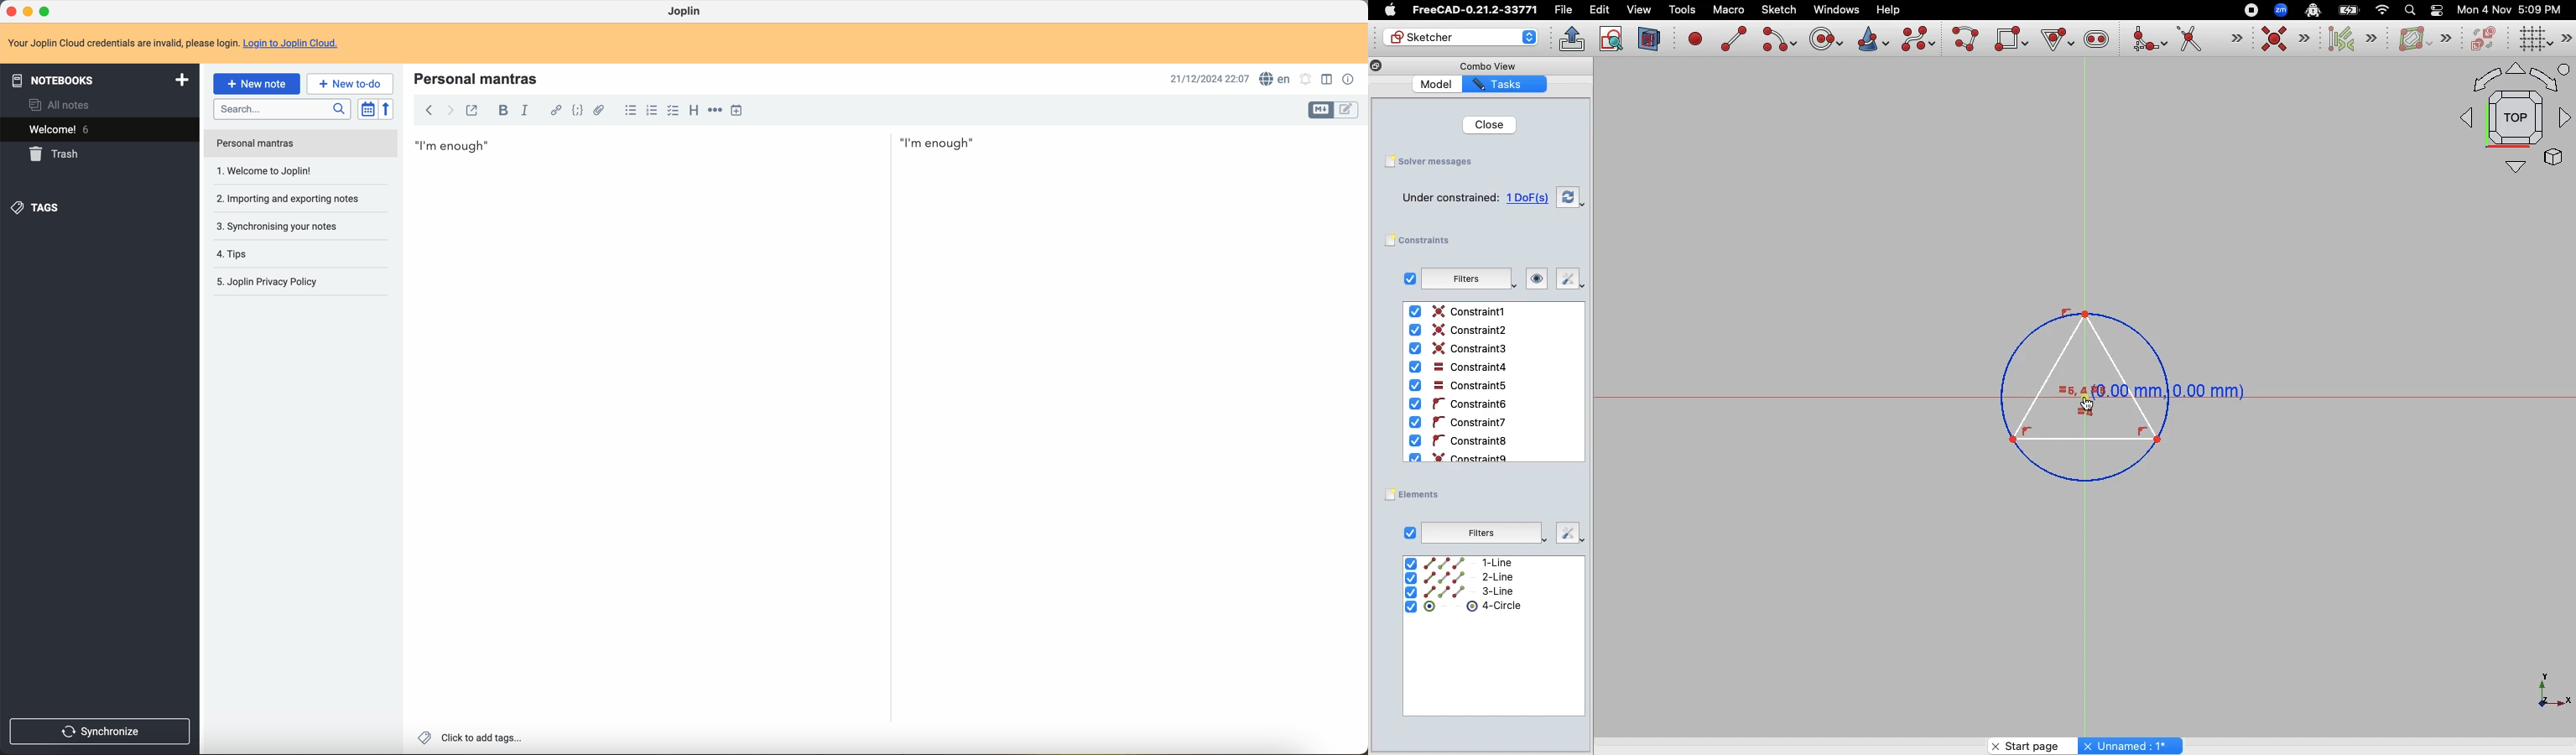 This screenshot has height=756, width=2576. Describe the element at coordinates (270, 253) in the screenshot. I see `Joplin privacy policy` at that location.